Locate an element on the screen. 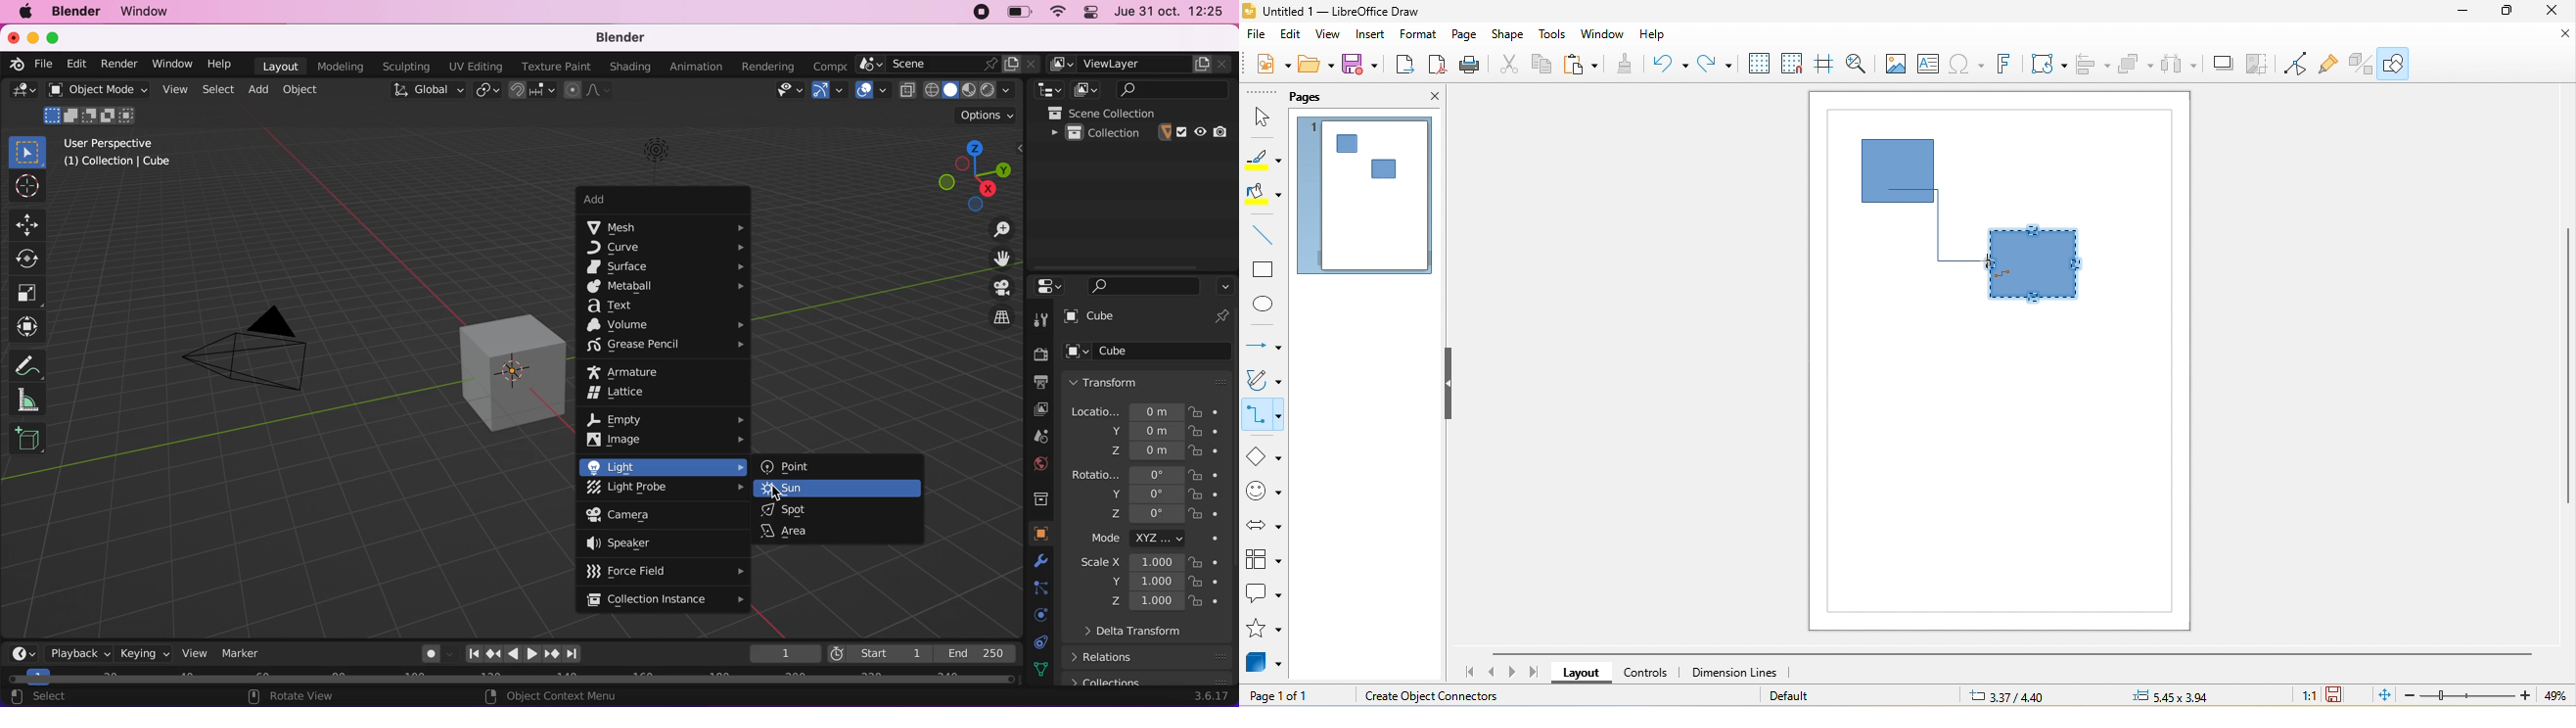 The width and height of the screenshot is (2576, 728). view is located at coordinates (1329, 35).